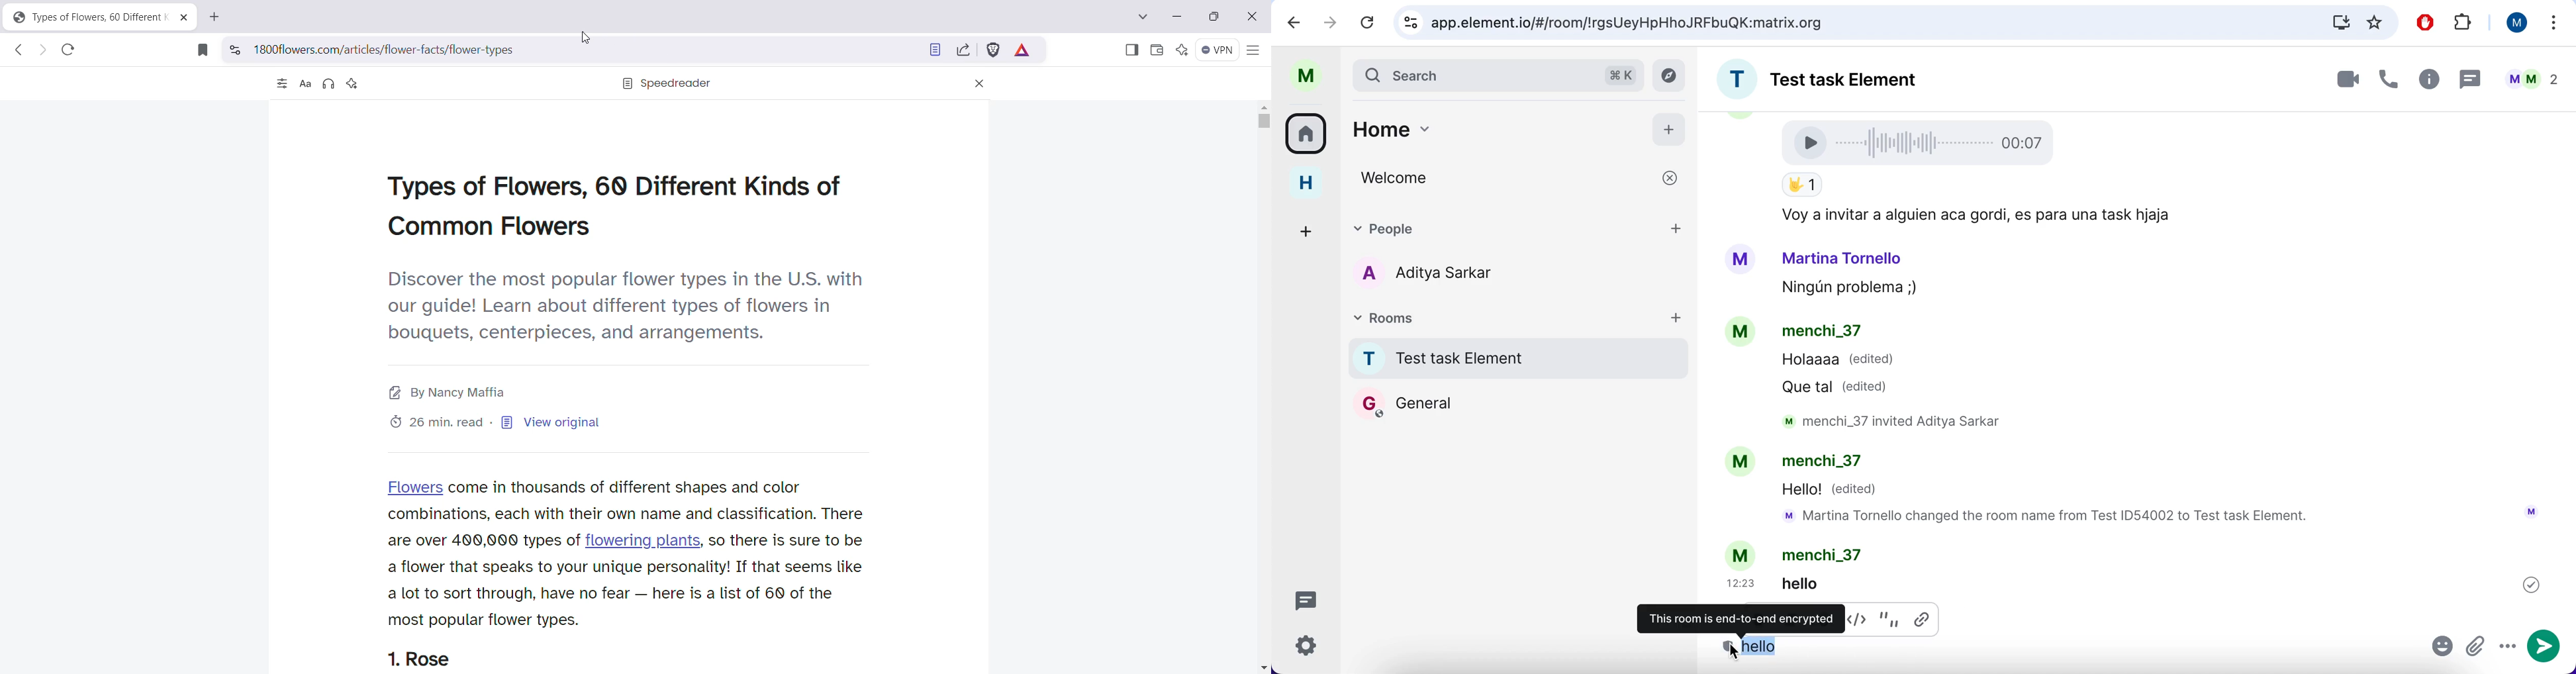  What do you see at coordinates (1847, 23) in the screenshot?
I see `google search bar` at bounding box center [1847, 23].